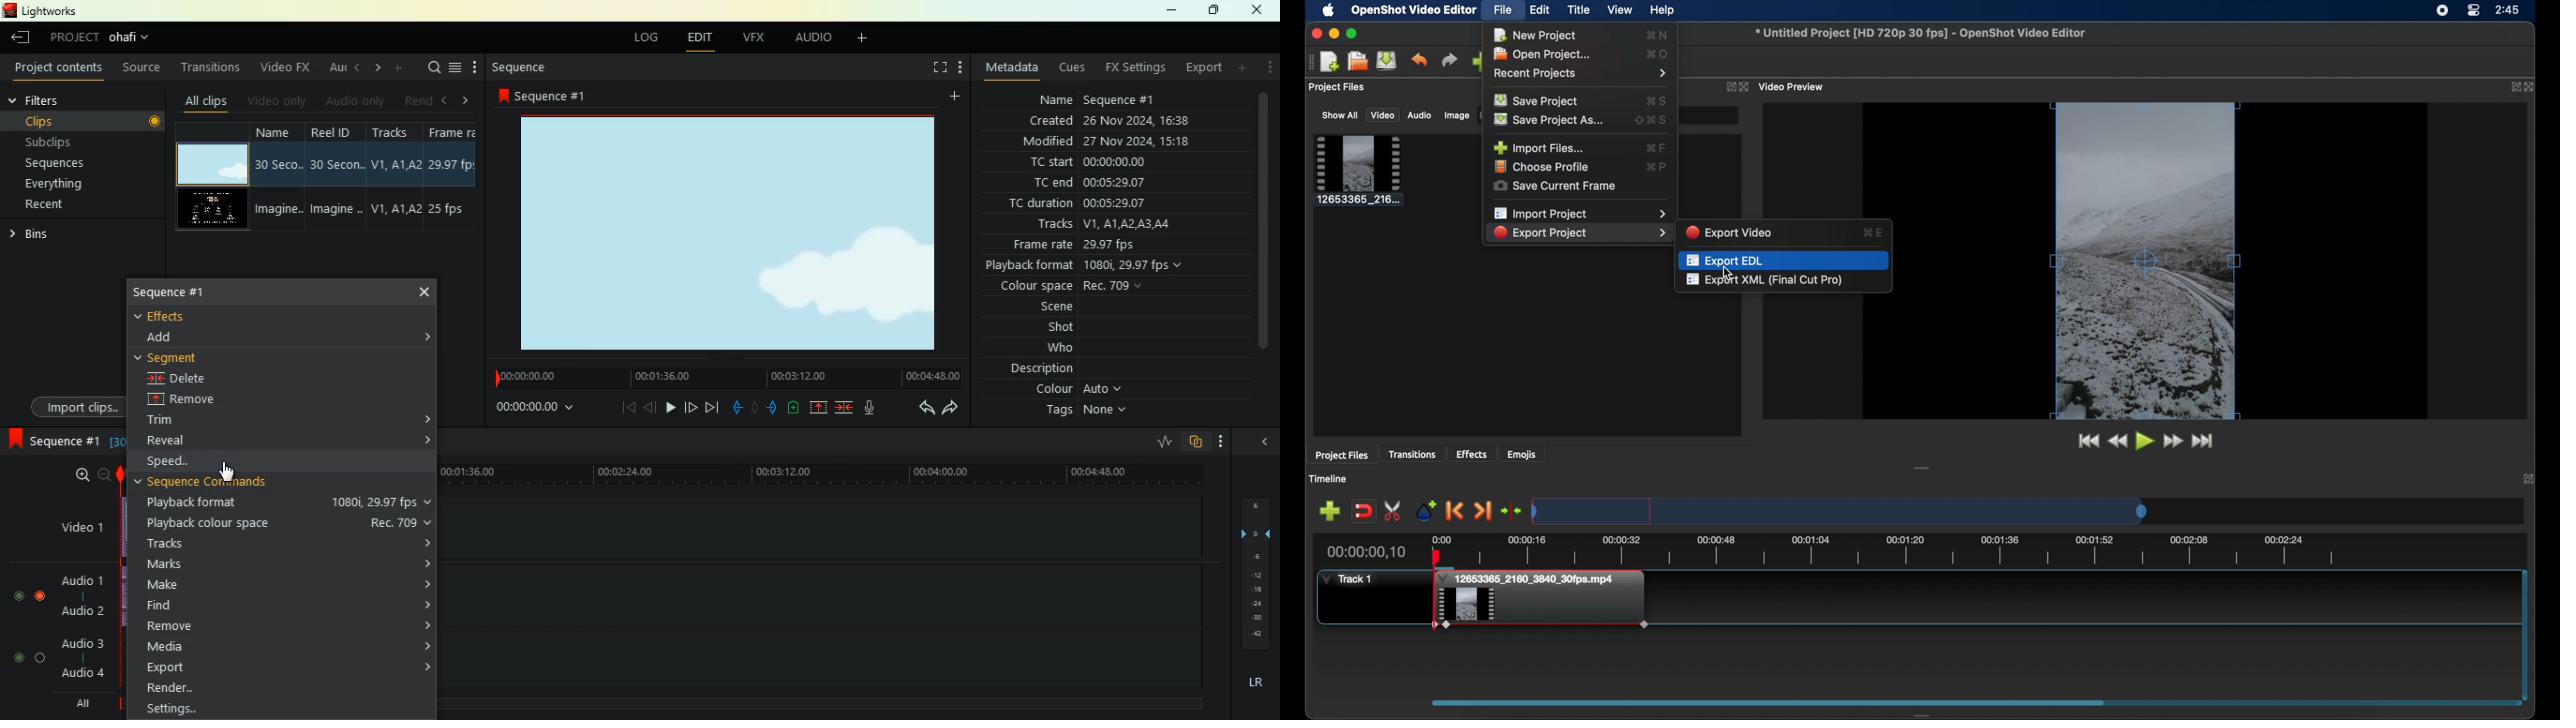 This screenshot has width=2576, height=728. Describe the element at coordinates (287, 626) in the screenshot. I see `remove` at that location.